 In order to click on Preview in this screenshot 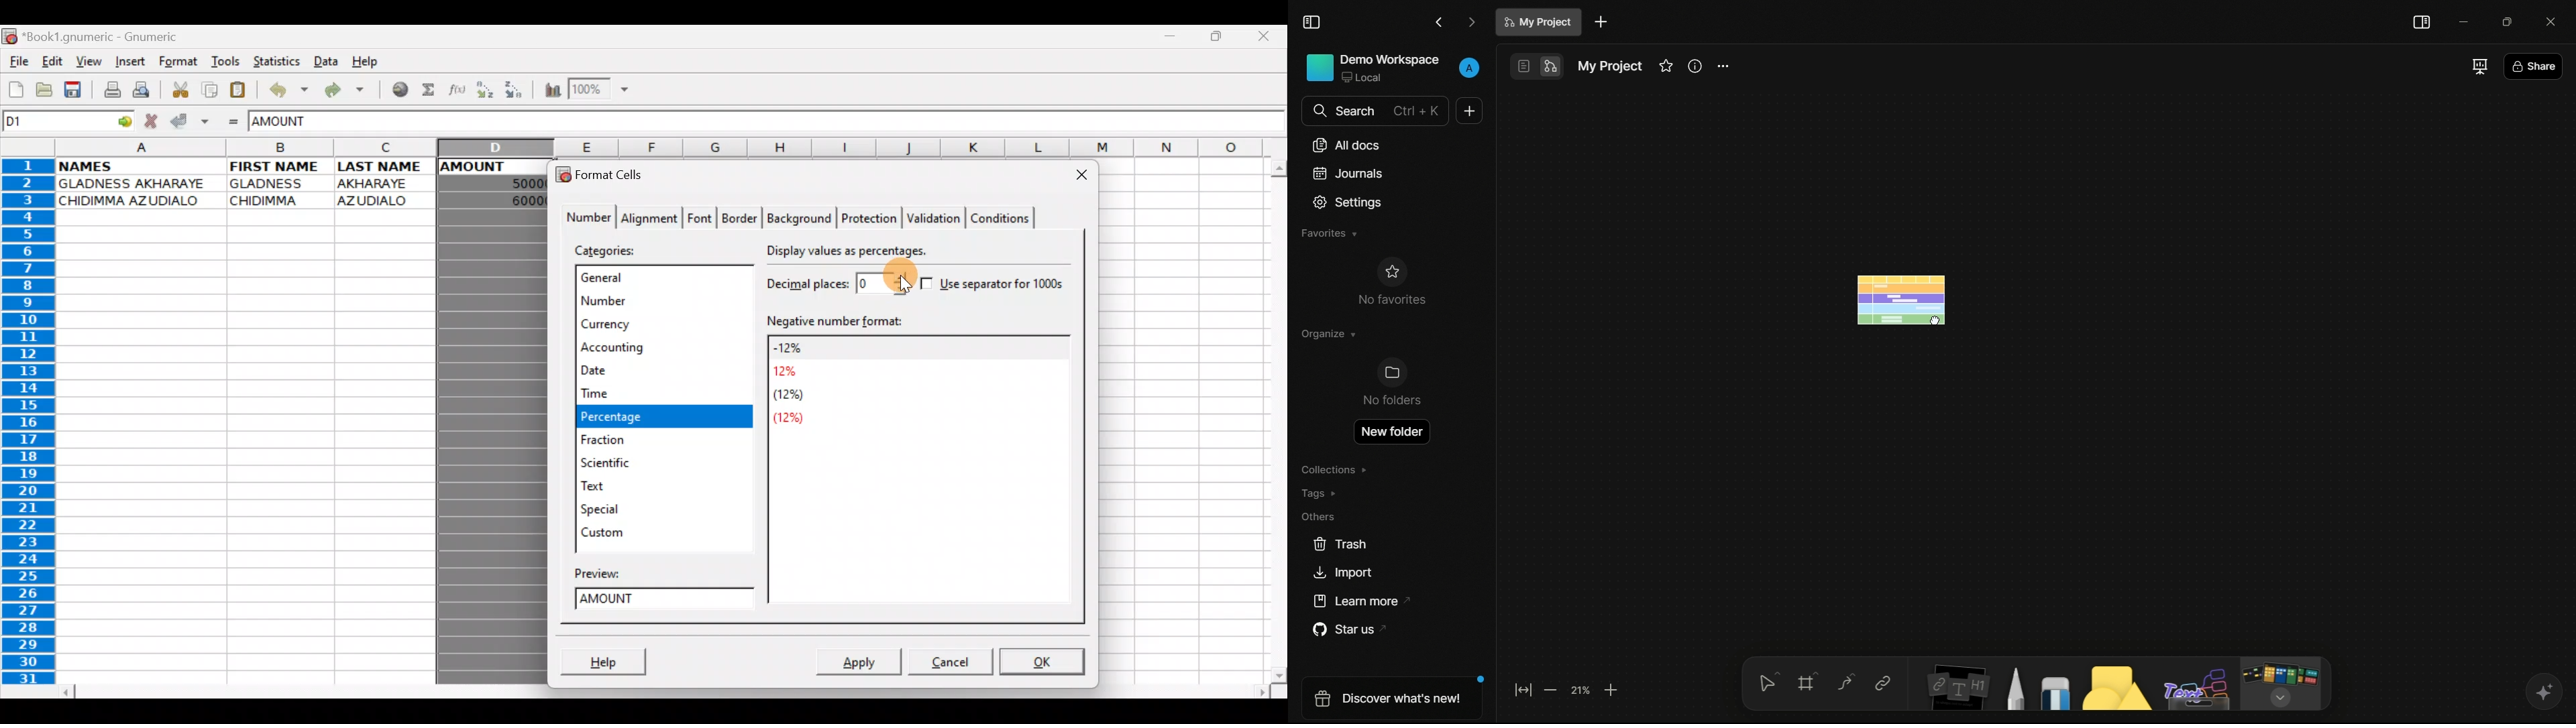, I will do `click(613, 571)`.